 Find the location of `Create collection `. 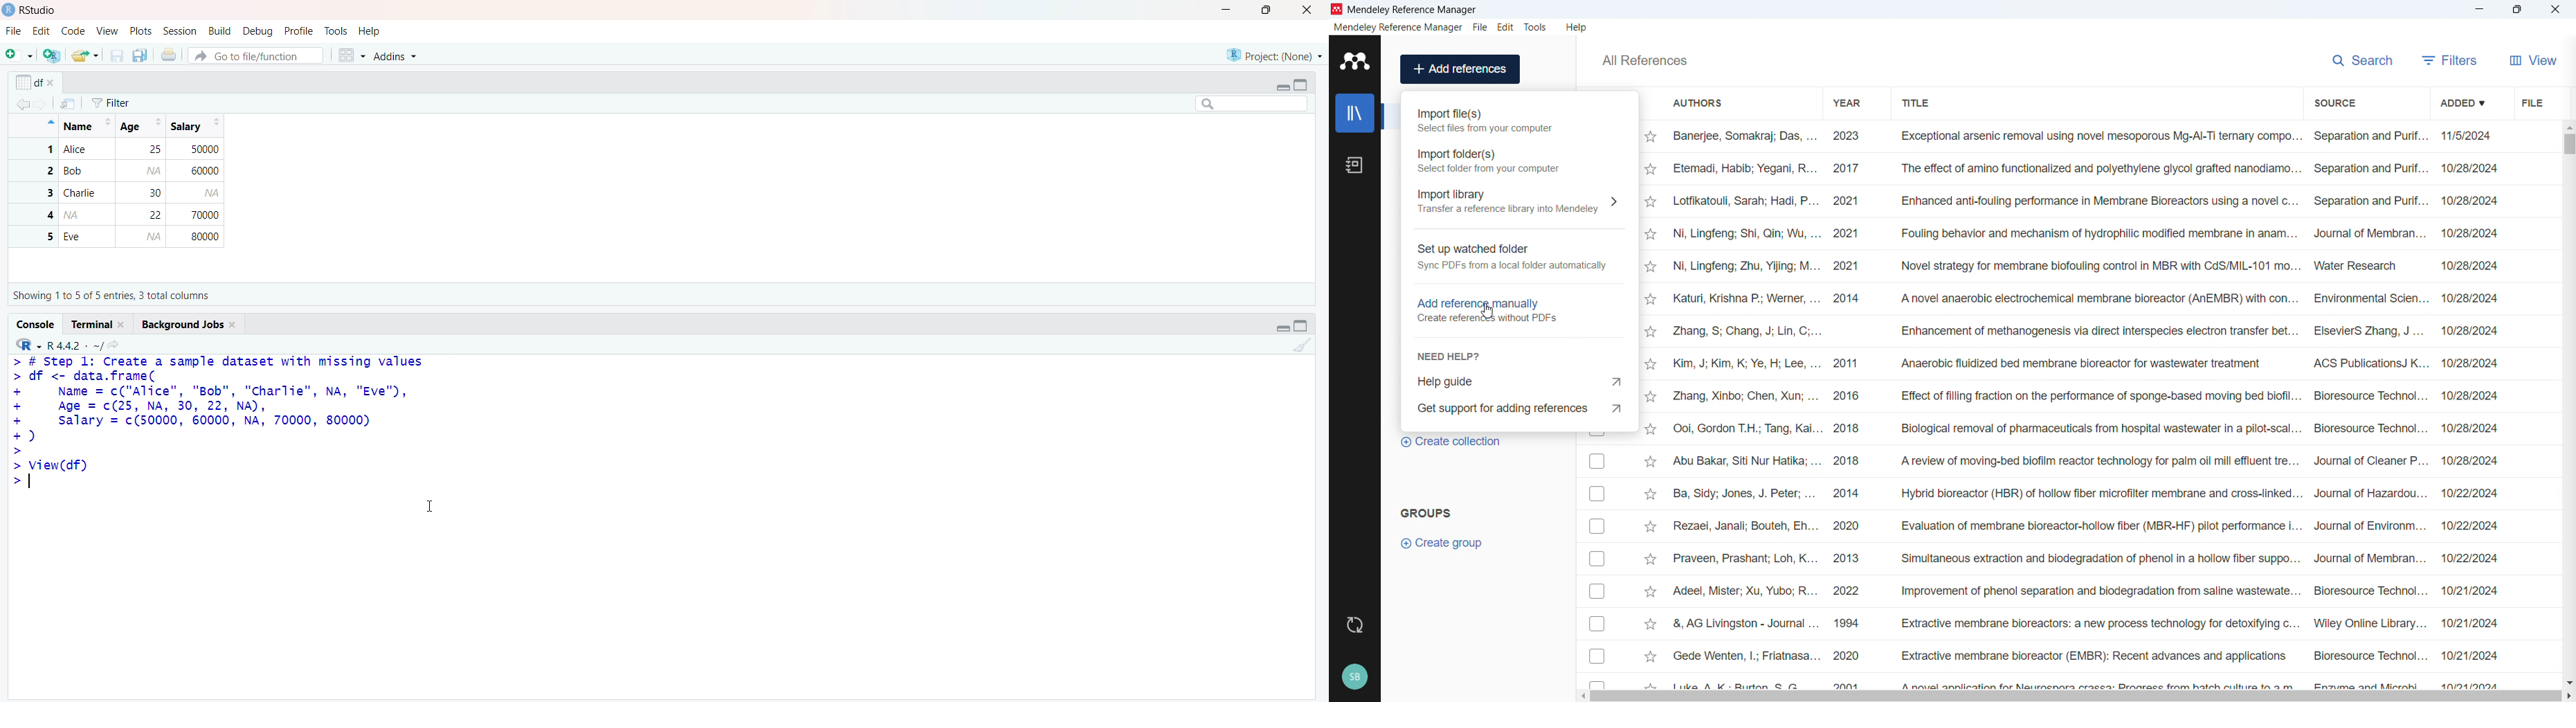

Create collection  is located at coordinates (1452, 442).